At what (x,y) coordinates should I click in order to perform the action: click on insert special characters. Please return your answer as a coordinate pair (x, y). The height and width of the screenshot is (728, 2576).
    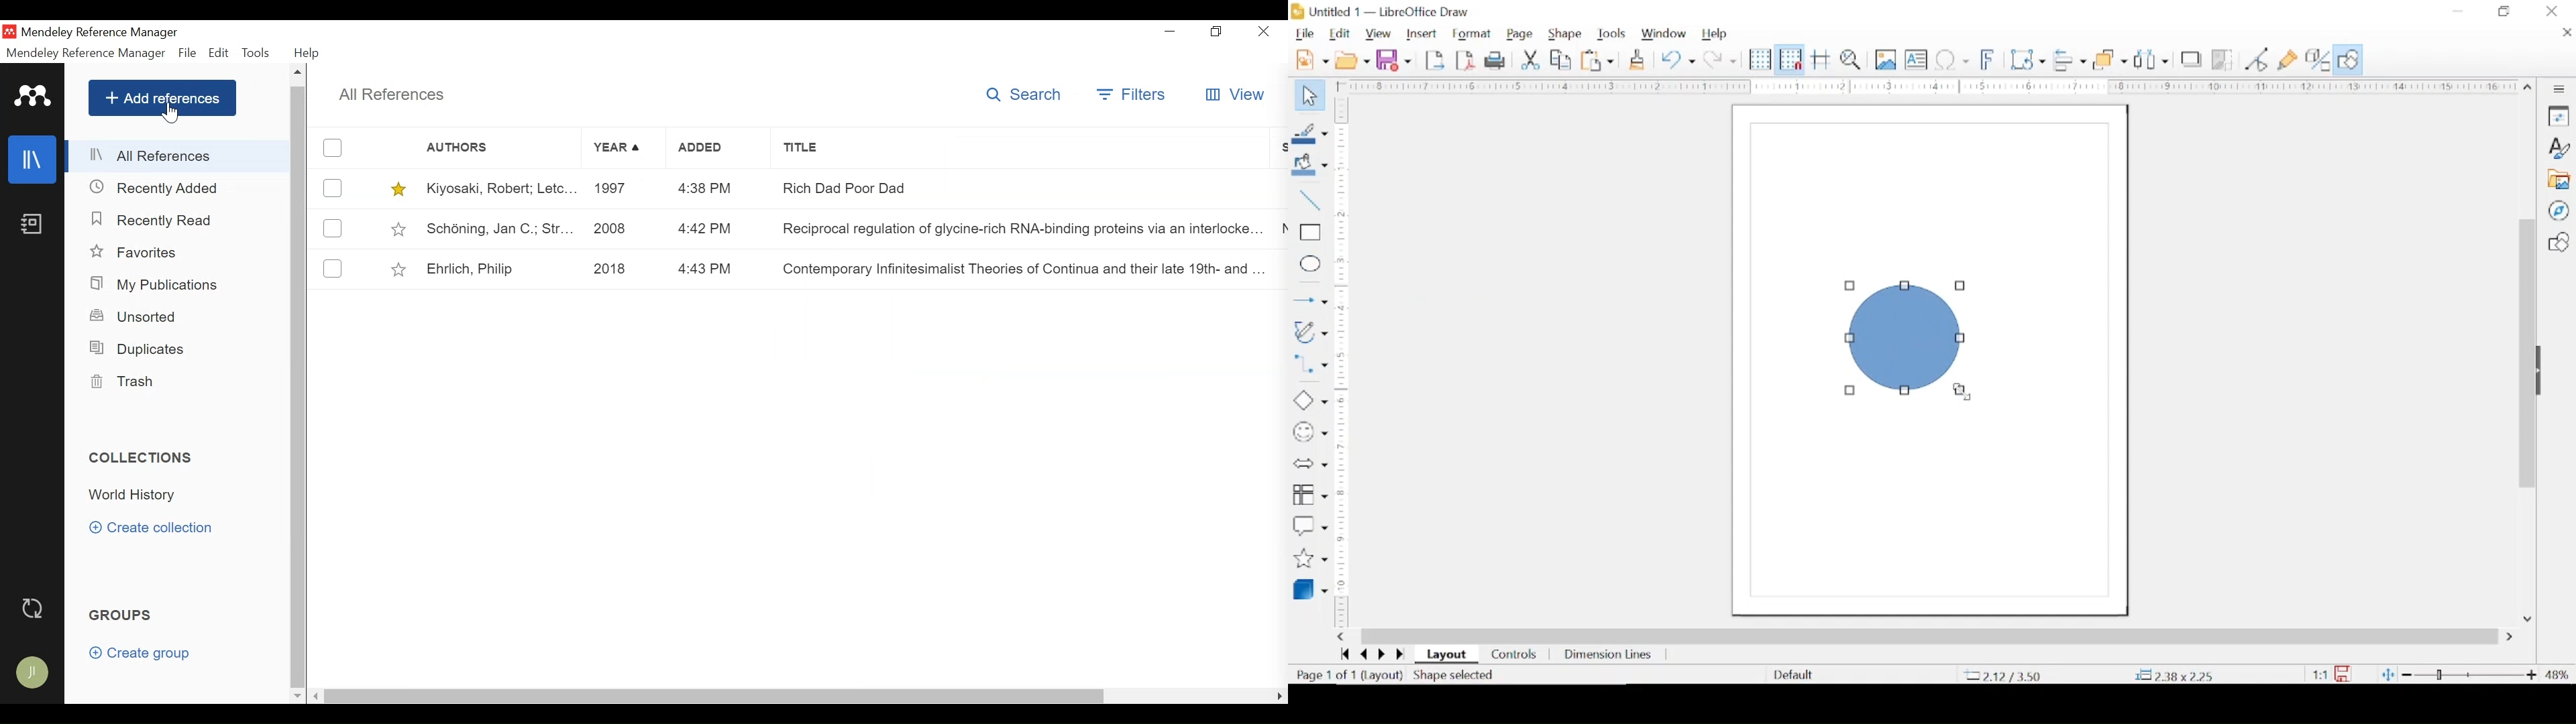
    Looking at the image, I should click on (1953, 60).